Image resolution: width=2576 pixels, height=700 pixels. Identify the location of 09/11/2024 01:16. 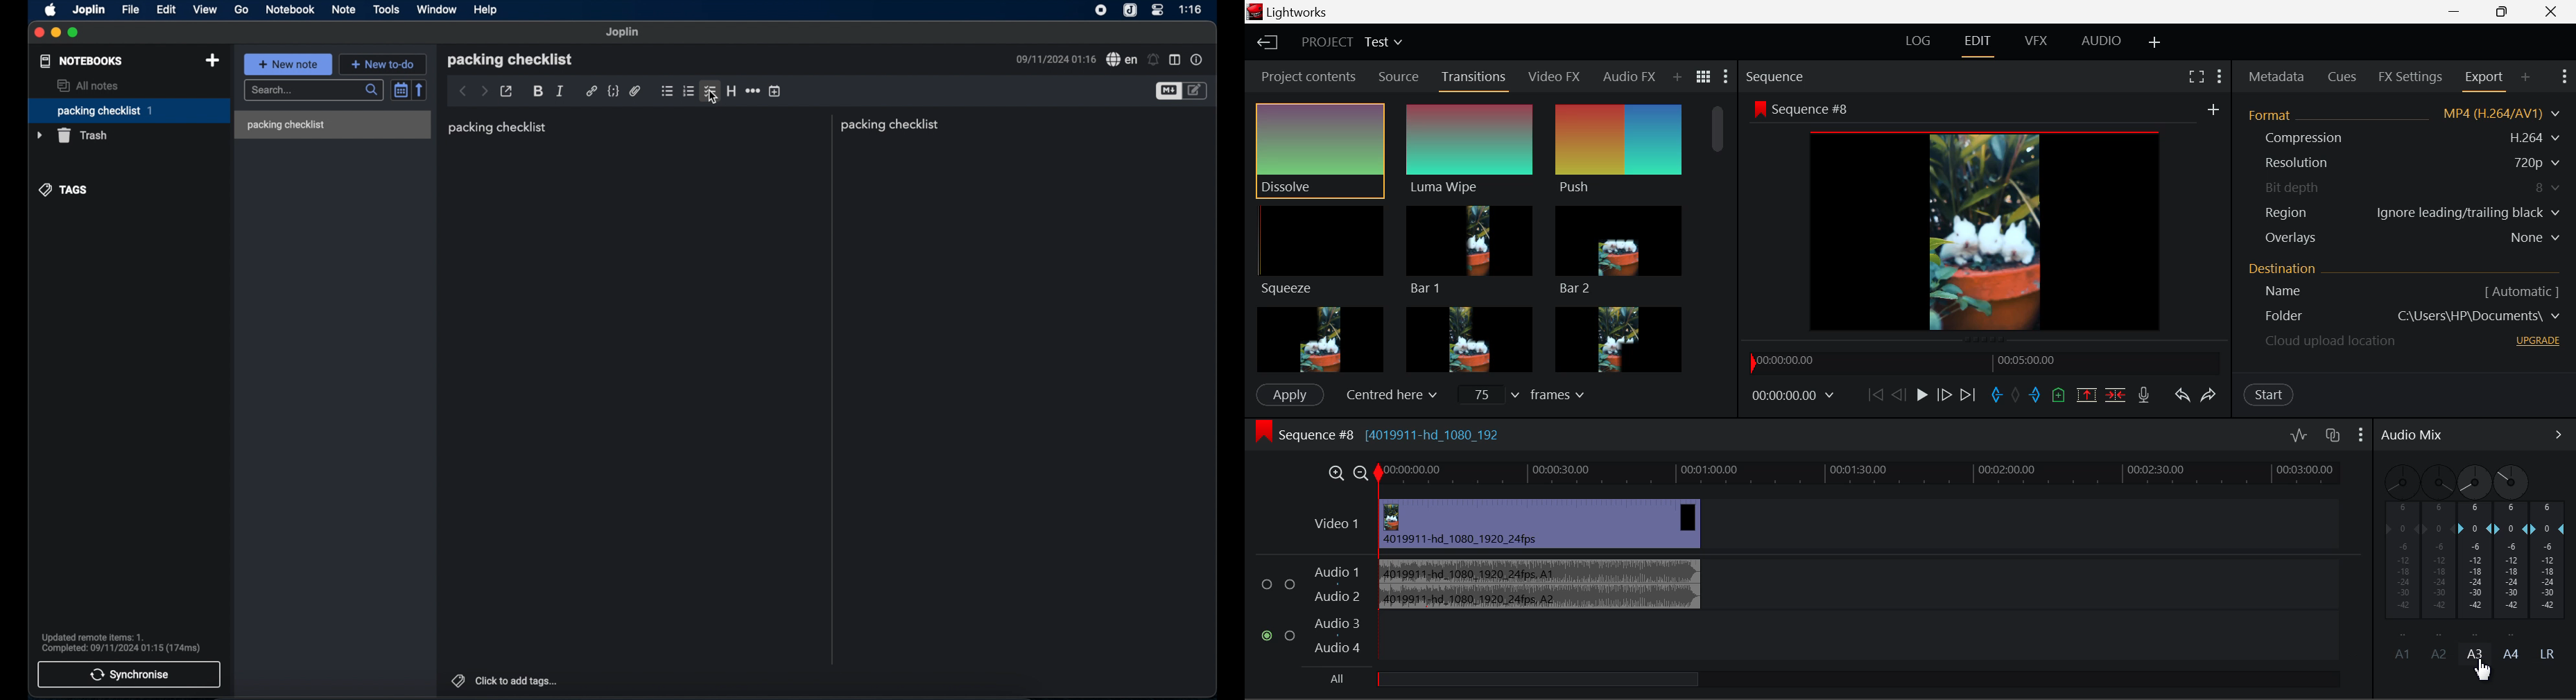
(1054, 60).